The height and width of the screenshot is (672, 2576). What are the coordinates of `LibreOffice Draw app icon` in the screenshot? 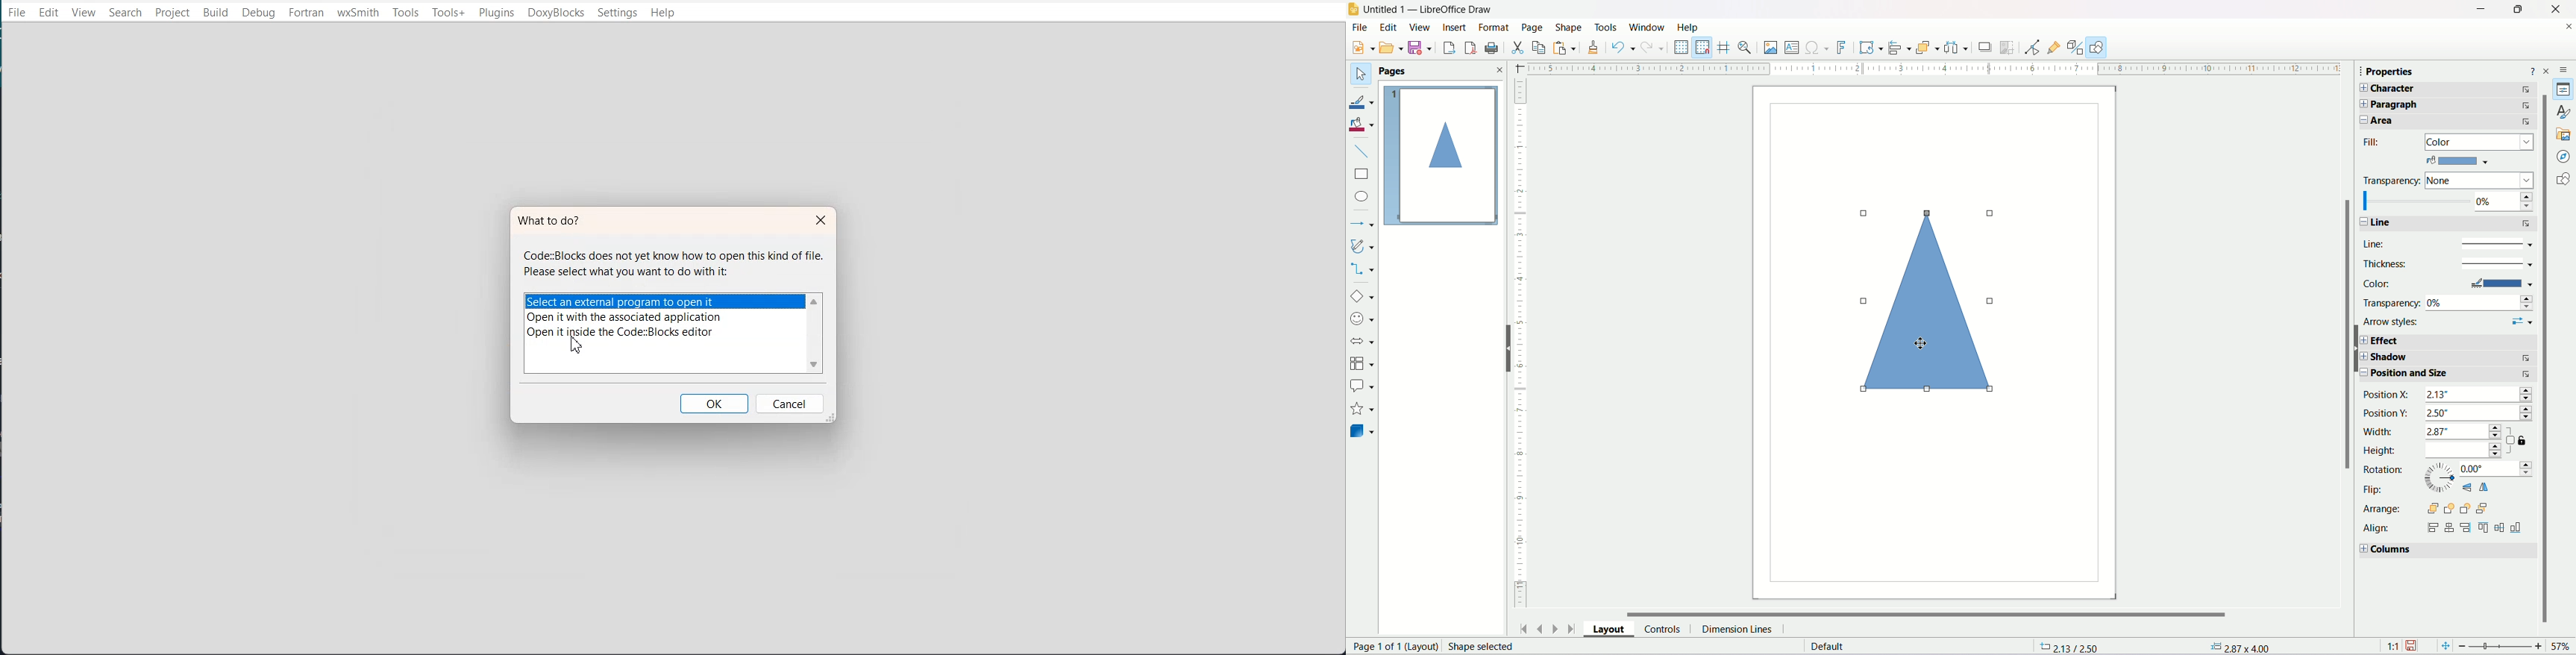 It's located at (1354, 8).